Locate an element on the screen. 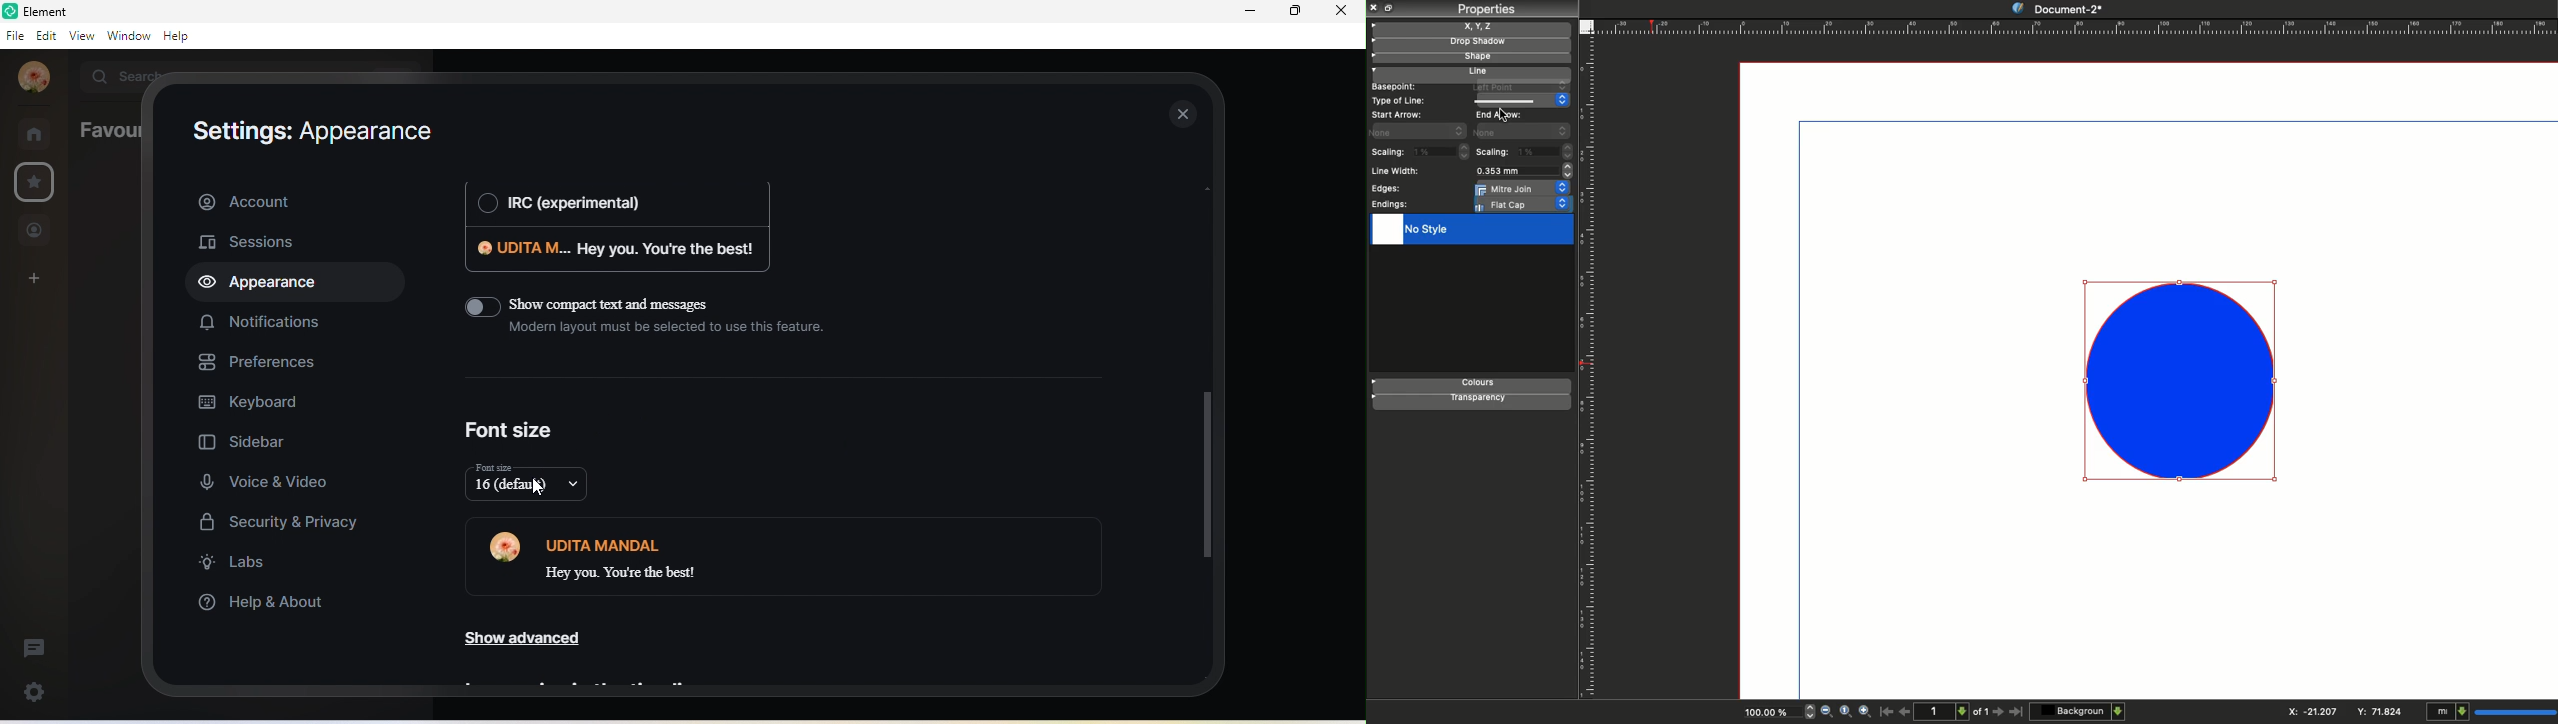  title is located at coordinates (51, 11).